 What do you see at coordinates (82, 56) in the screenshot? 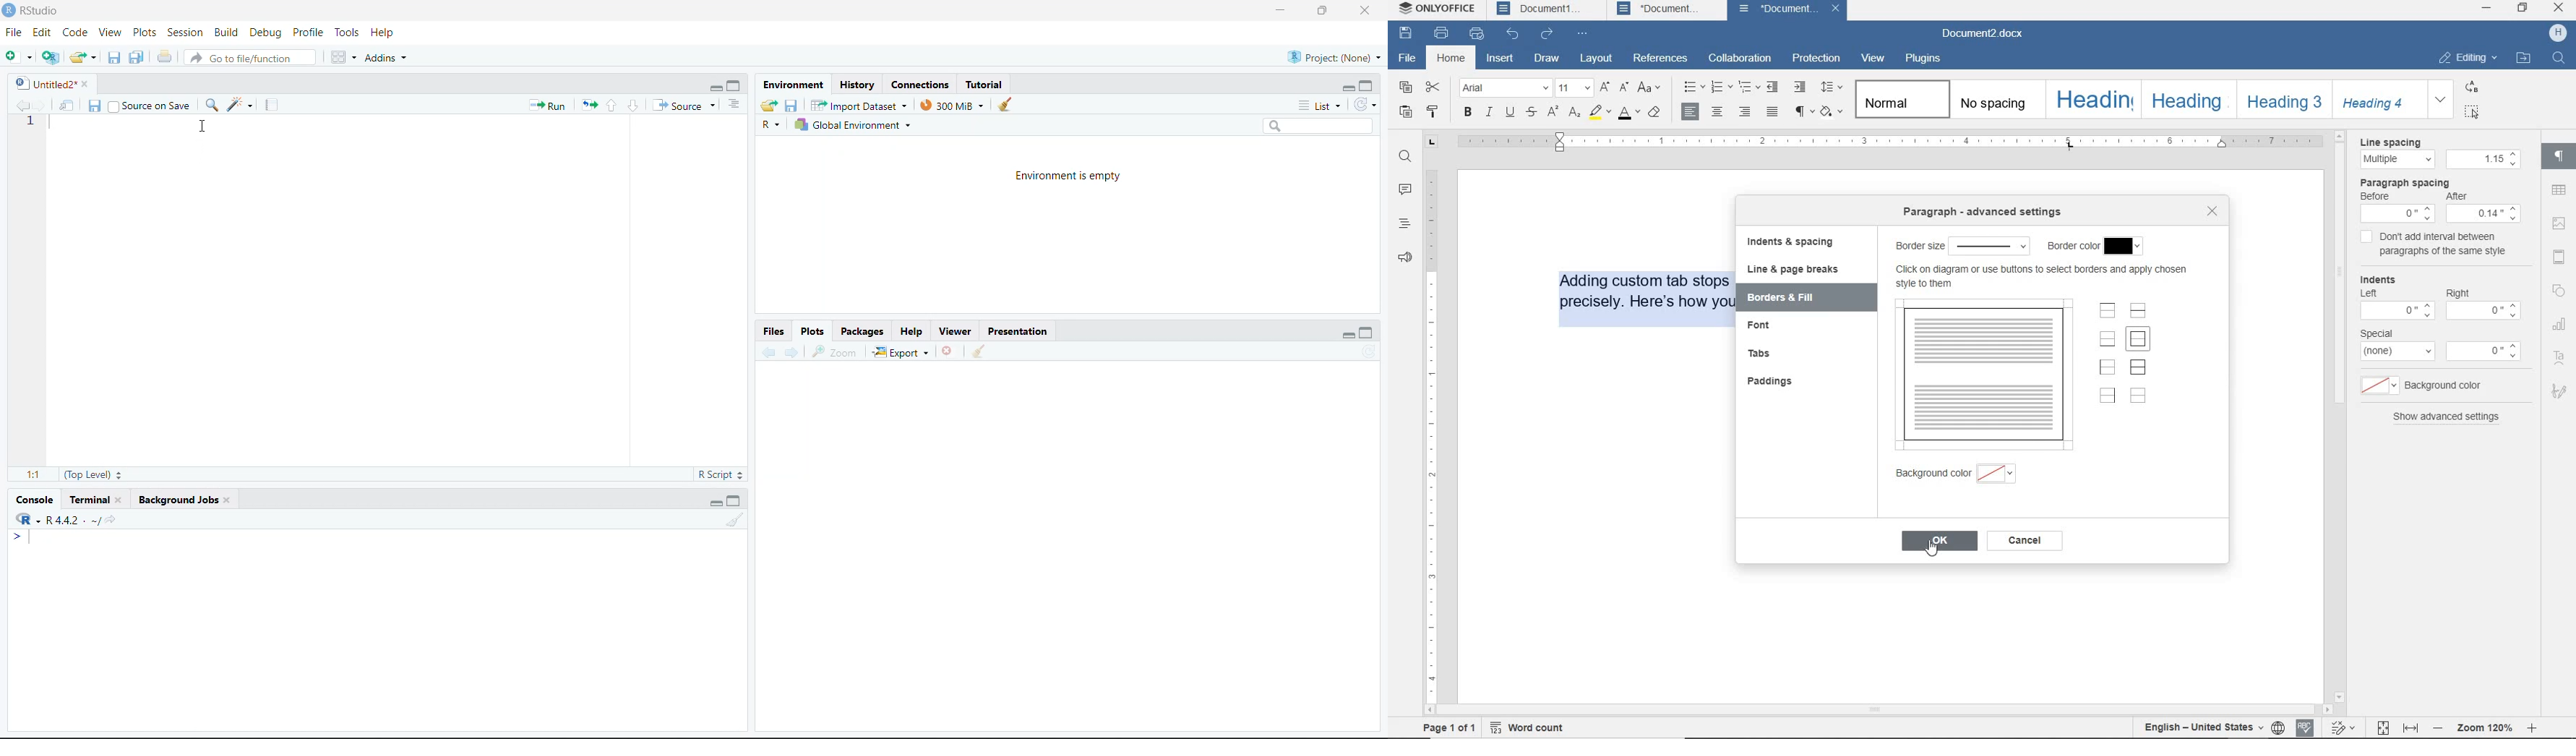
I see `open an existing file` at bounding box center [82, 56].